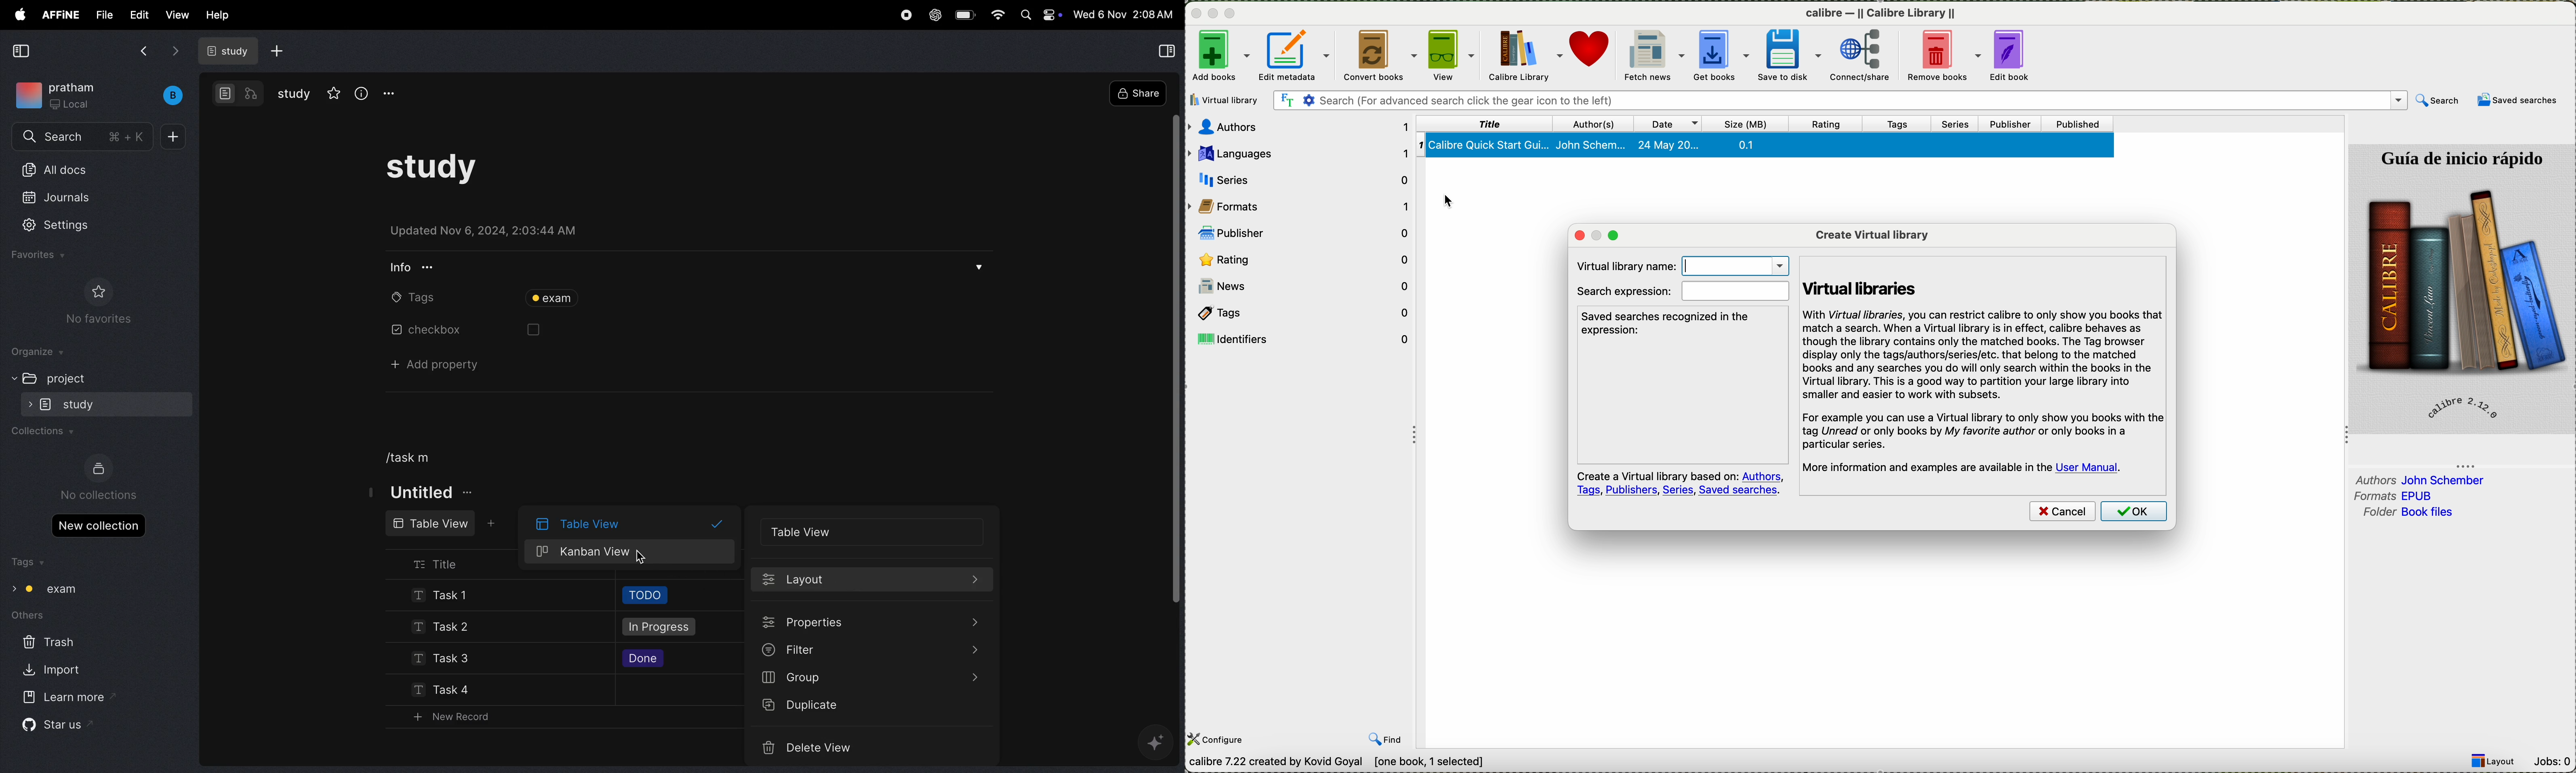  Describe the element at coordinates (508, 230) in the screenshot. I see `updated on` at that location.